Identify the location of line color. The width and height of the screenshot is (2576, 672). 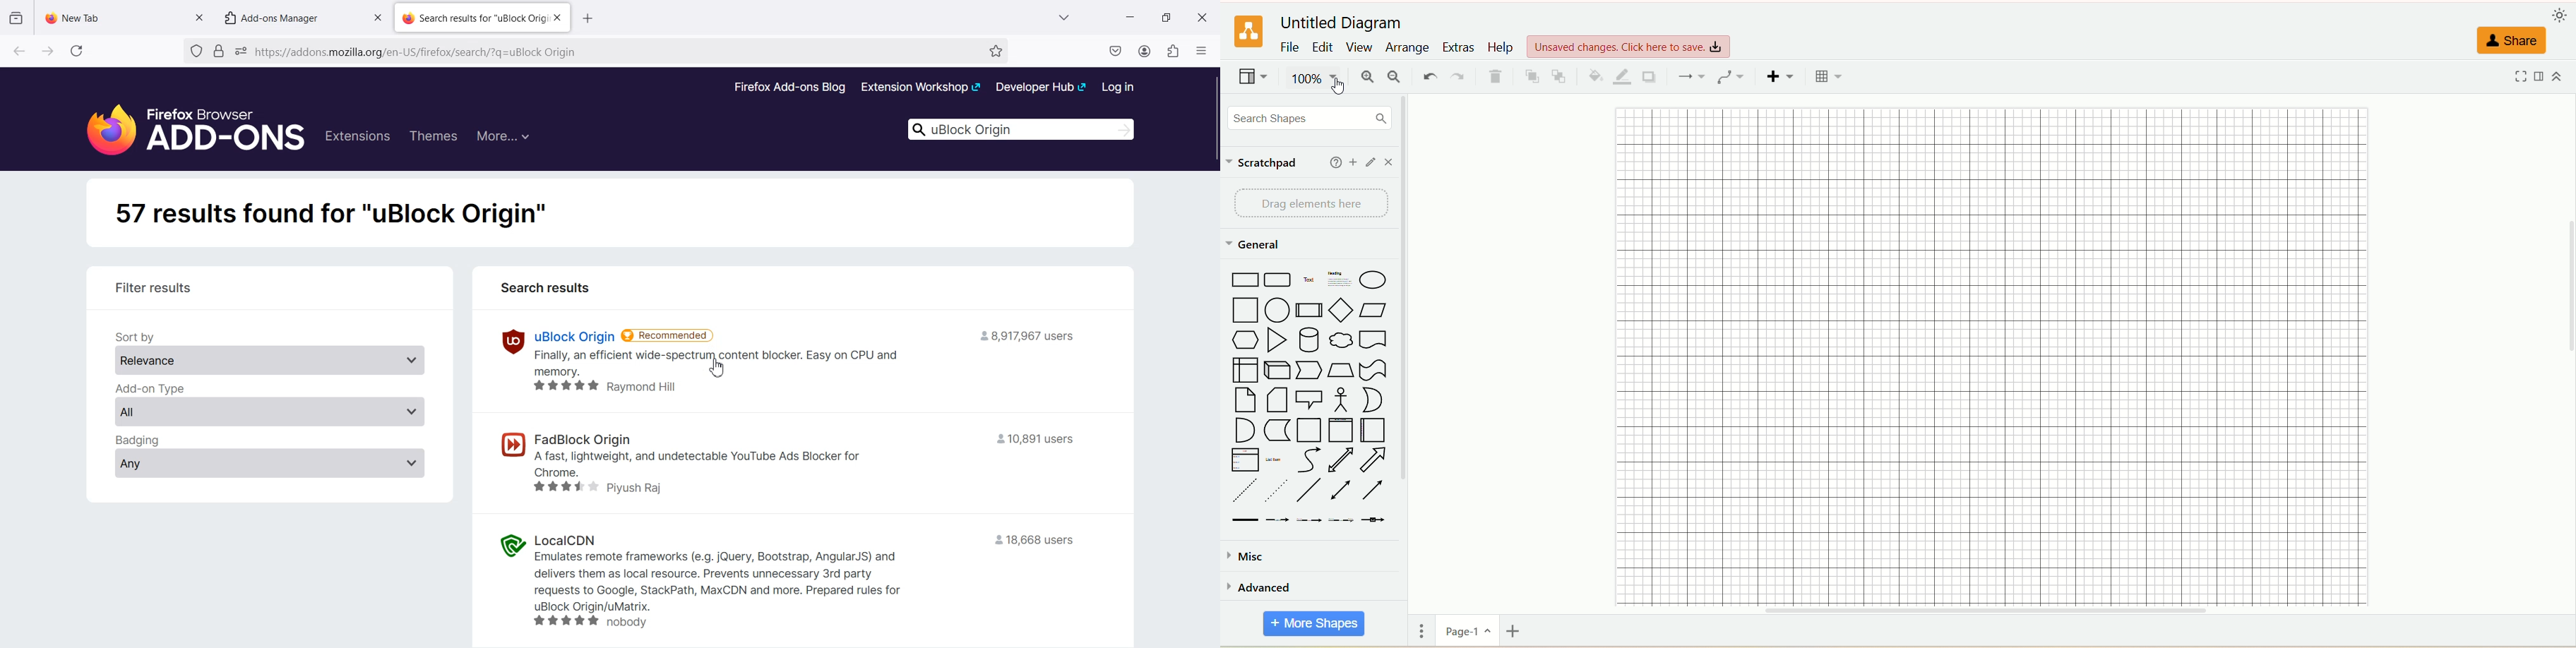
(1623, 77).